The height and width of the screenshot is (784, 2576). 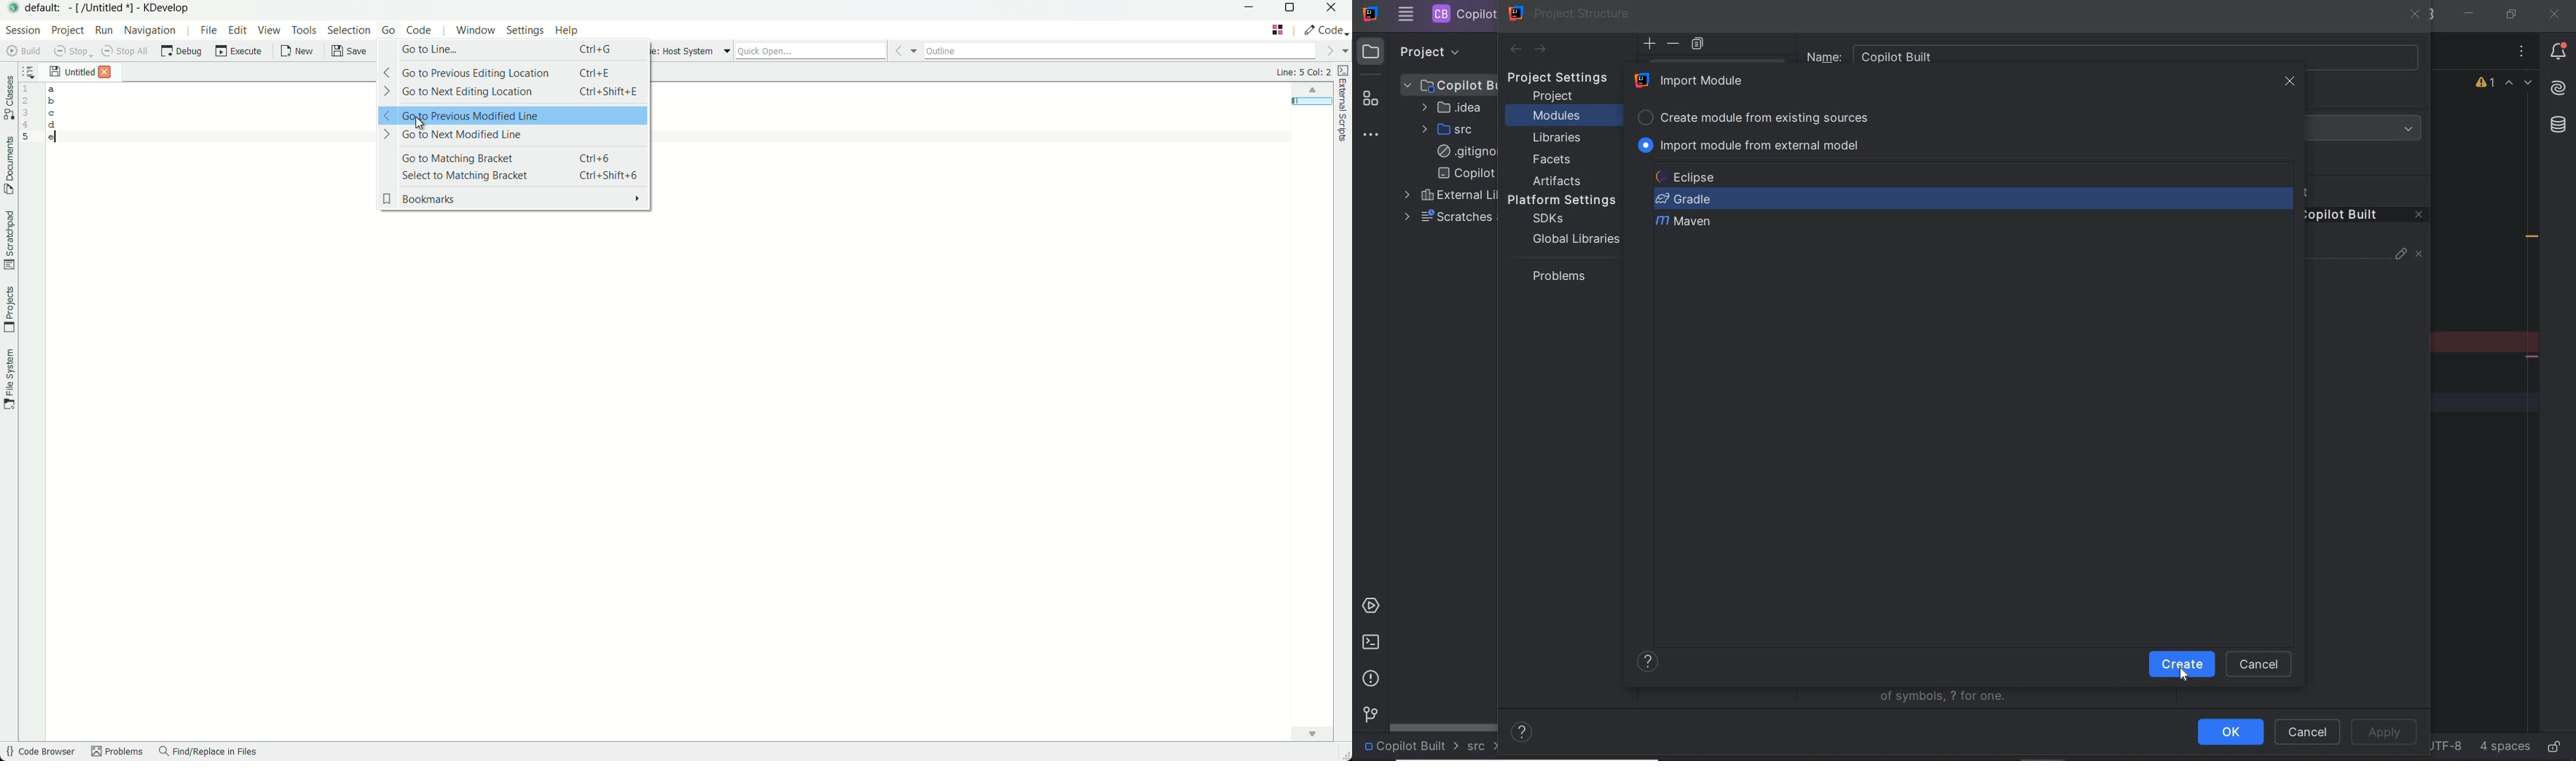 I want to click on external scripts, so click(x=1344, y=108).